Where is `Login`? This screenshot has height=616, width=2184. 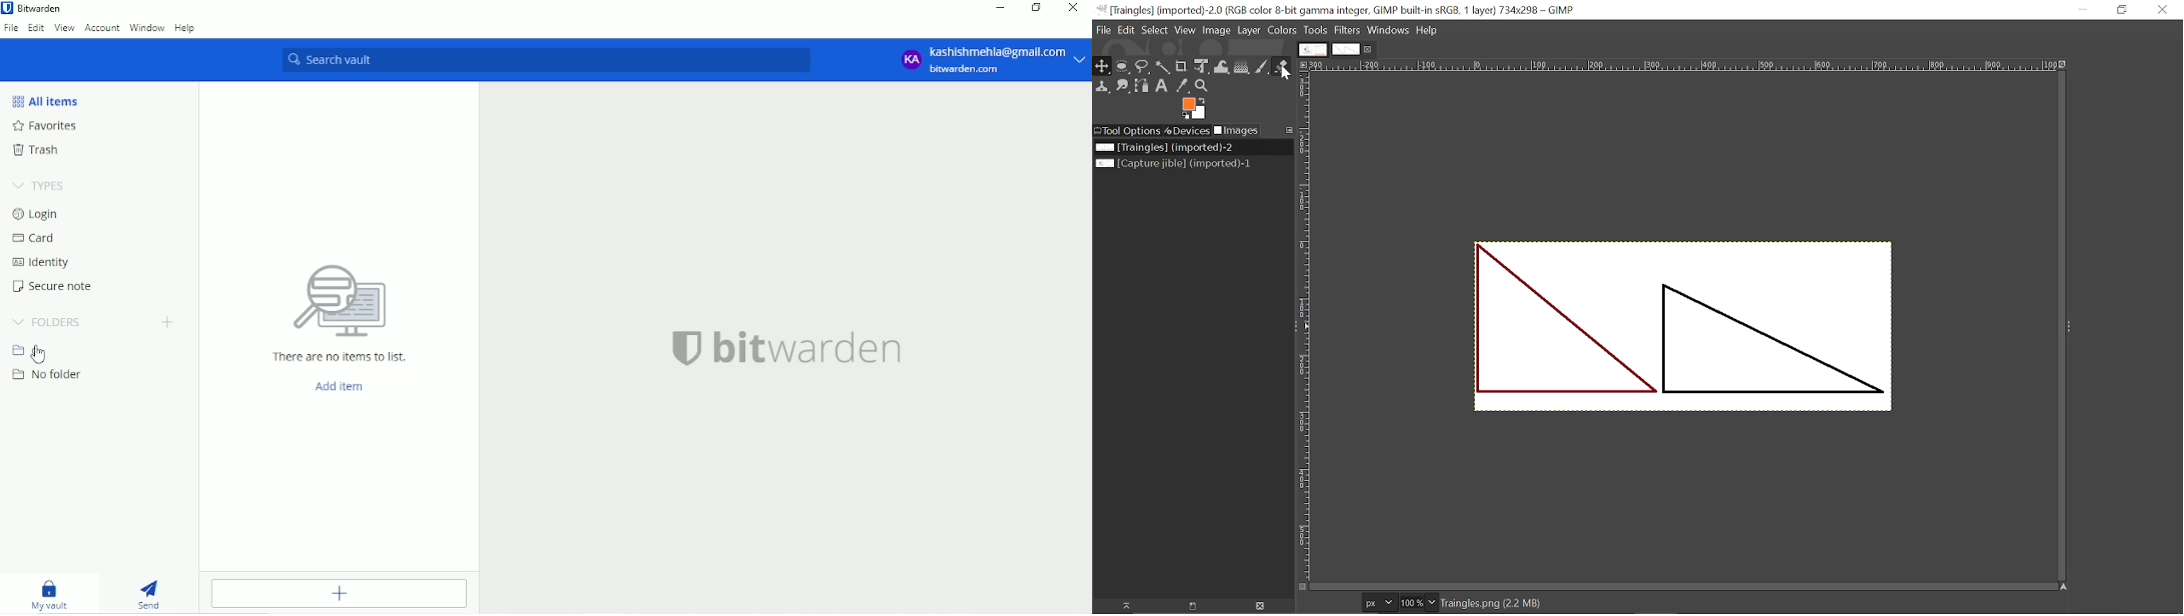
Login is located at coordinates (40, 214).